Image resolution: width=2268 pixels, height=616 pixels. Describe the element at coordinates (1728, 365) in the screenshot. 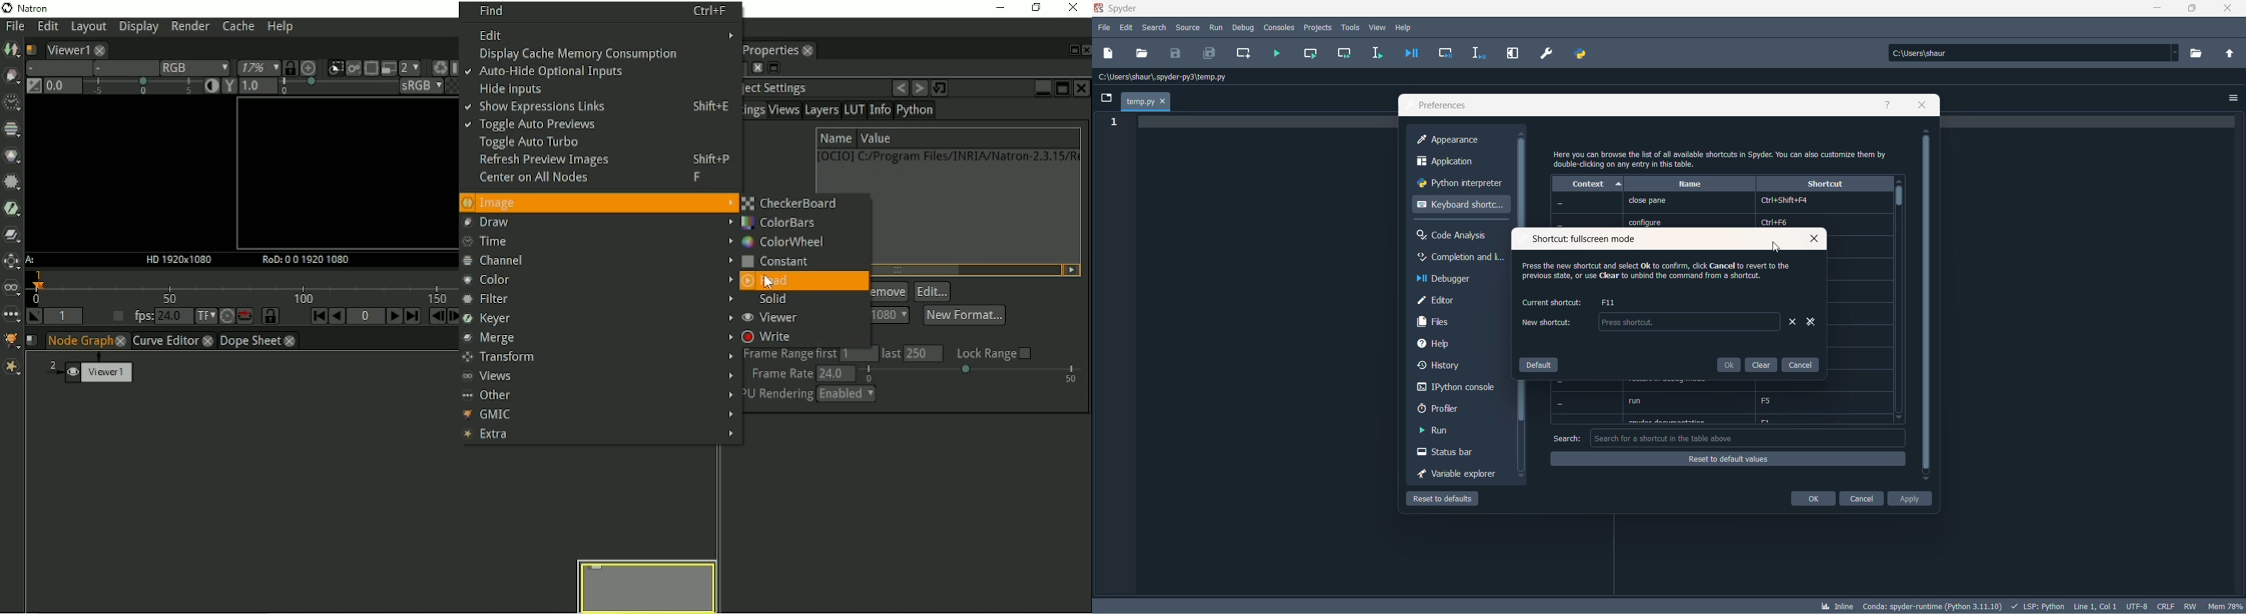

I see `ok` at that location.